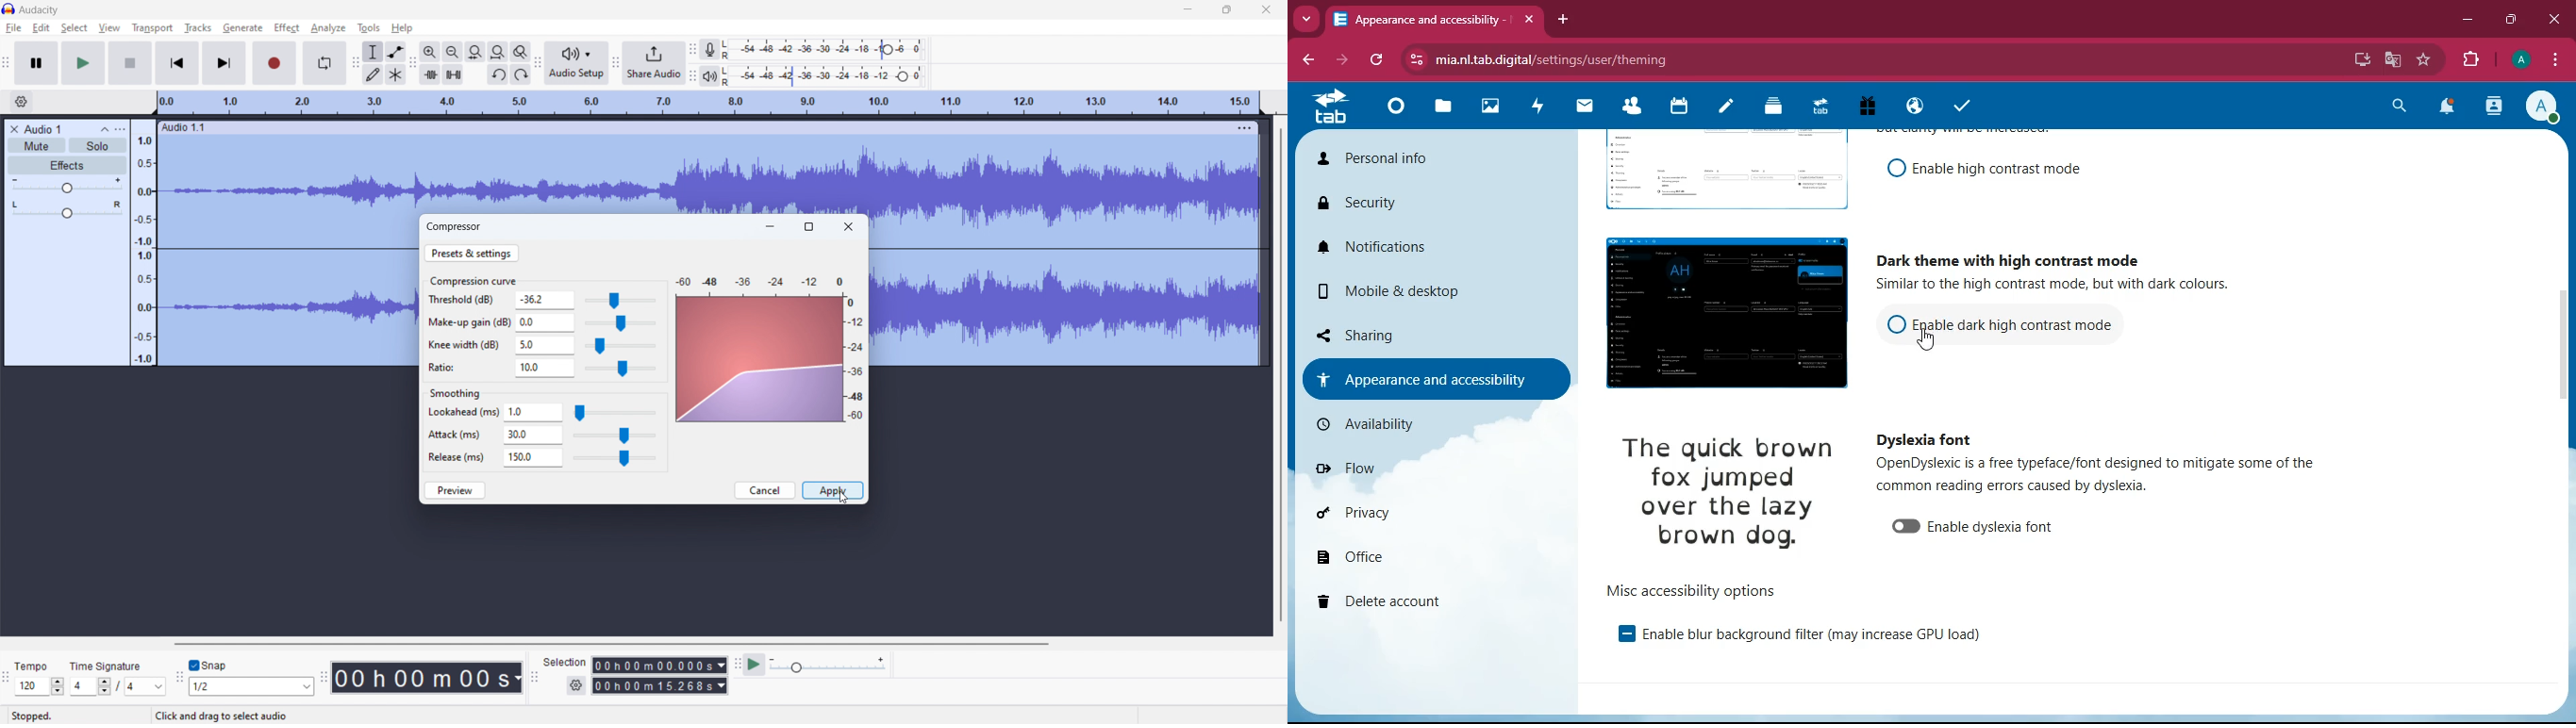 The image size is (2576, 728). I want to click on menu, so click(2558, 59).